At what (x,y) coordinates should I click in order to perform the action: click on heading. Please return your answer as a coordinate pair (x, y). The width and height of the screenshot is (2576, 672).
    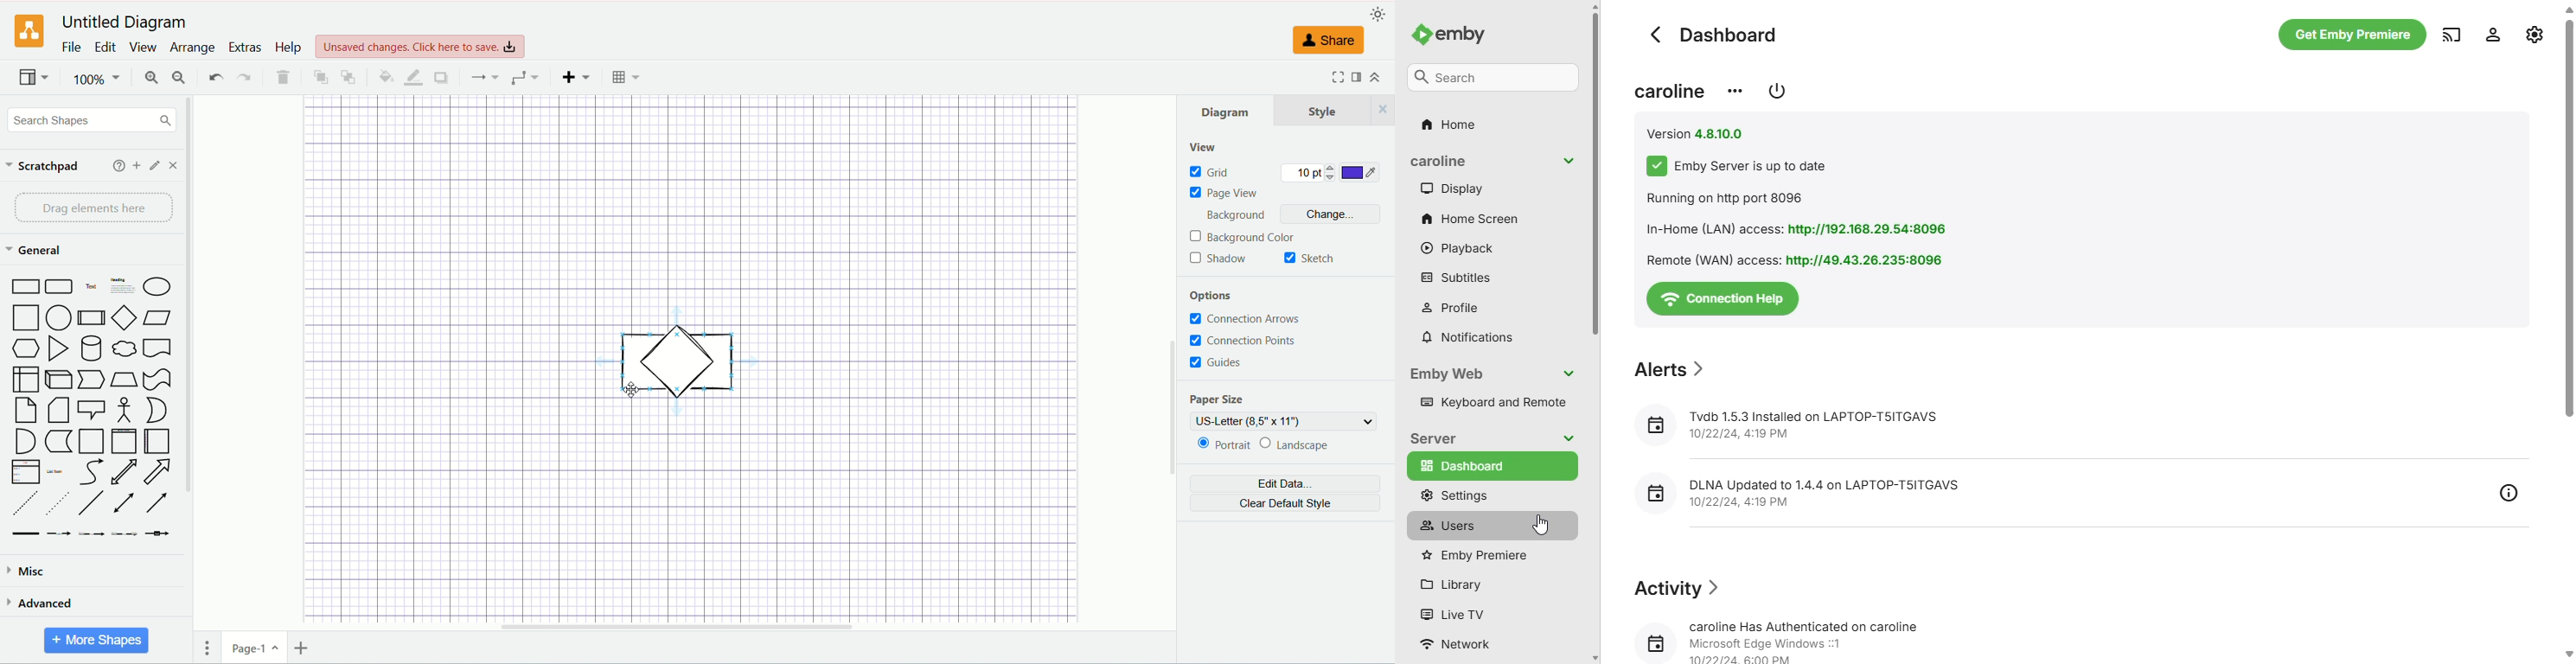
    Looking at the image, I should click on (122, 286).